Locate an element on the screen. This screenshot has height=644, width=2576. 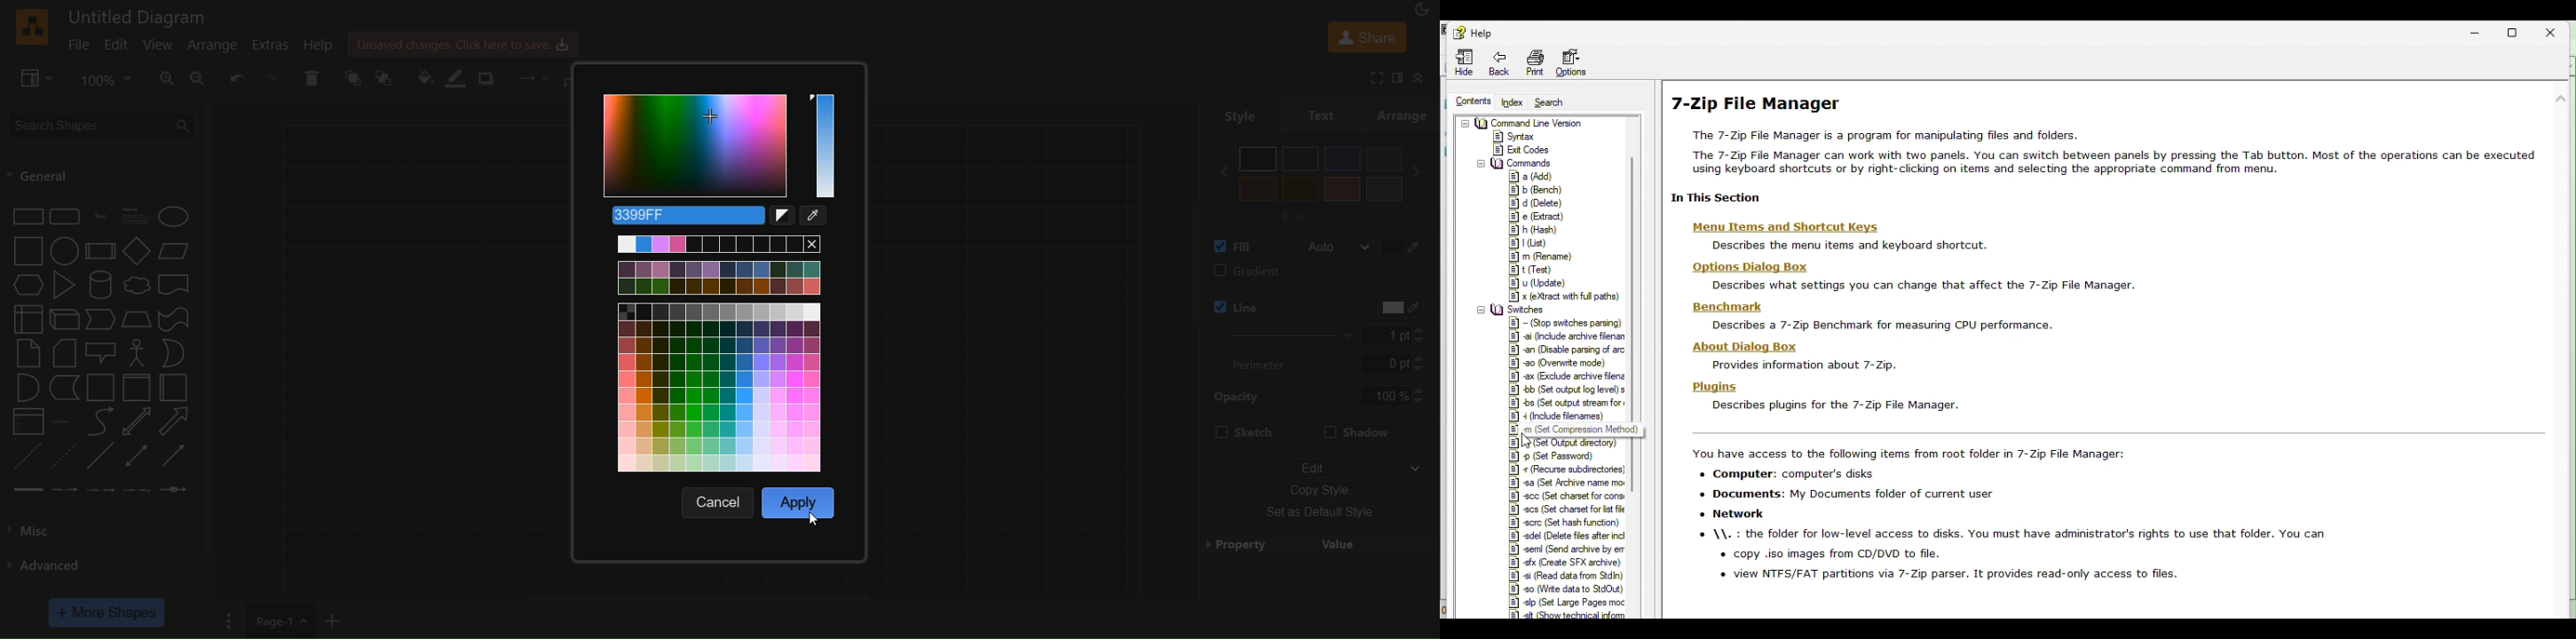
add new page is located at coordinates (338, 618).